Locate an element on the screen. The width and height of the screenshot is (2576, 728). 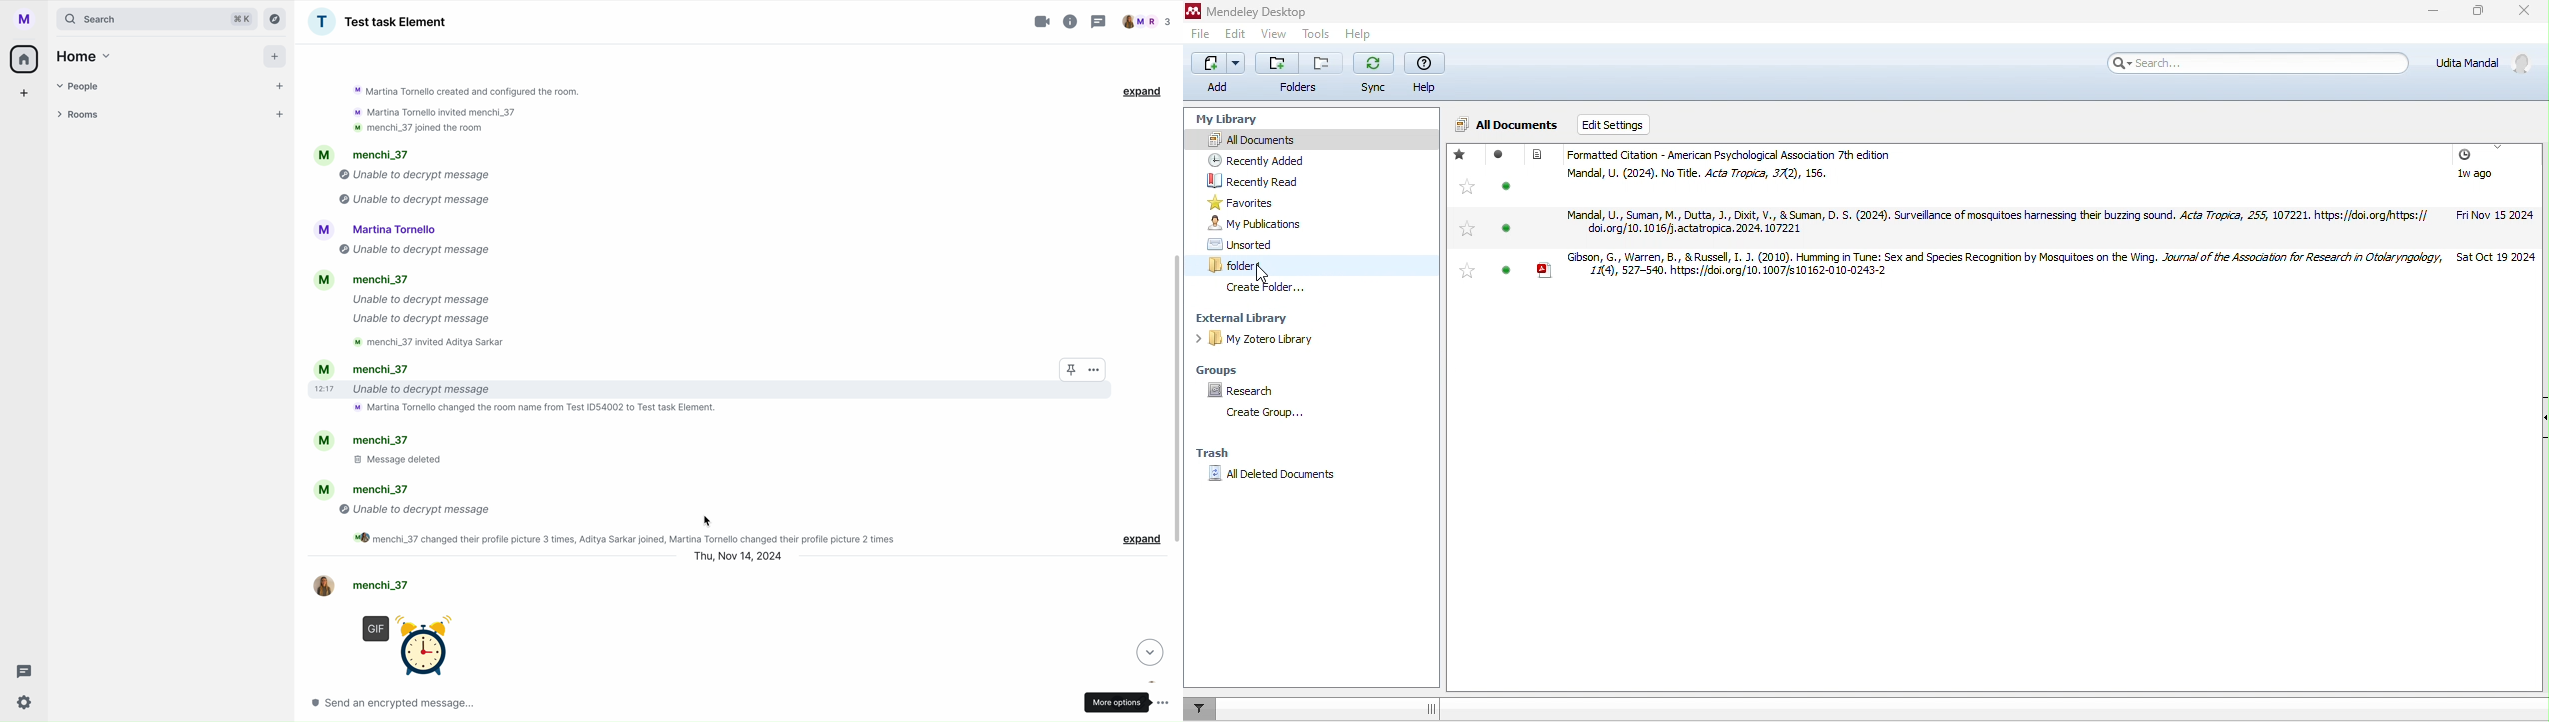
research is located at coordinates (1244, 390).